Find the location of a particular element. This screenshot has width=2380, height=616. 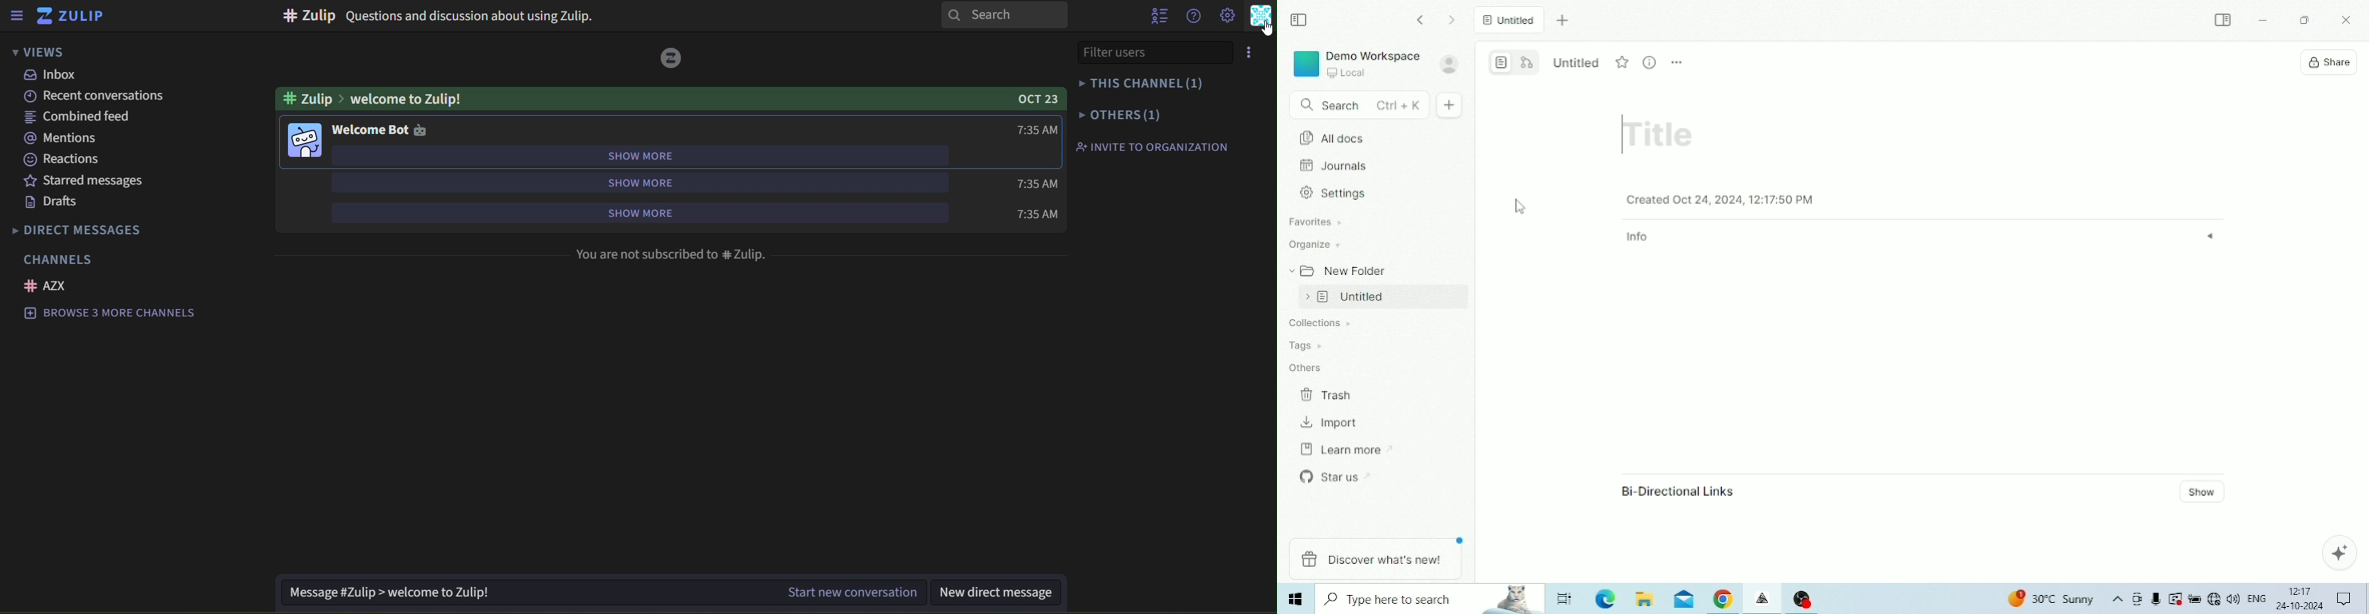

show more is located at coordinates (666, 211).